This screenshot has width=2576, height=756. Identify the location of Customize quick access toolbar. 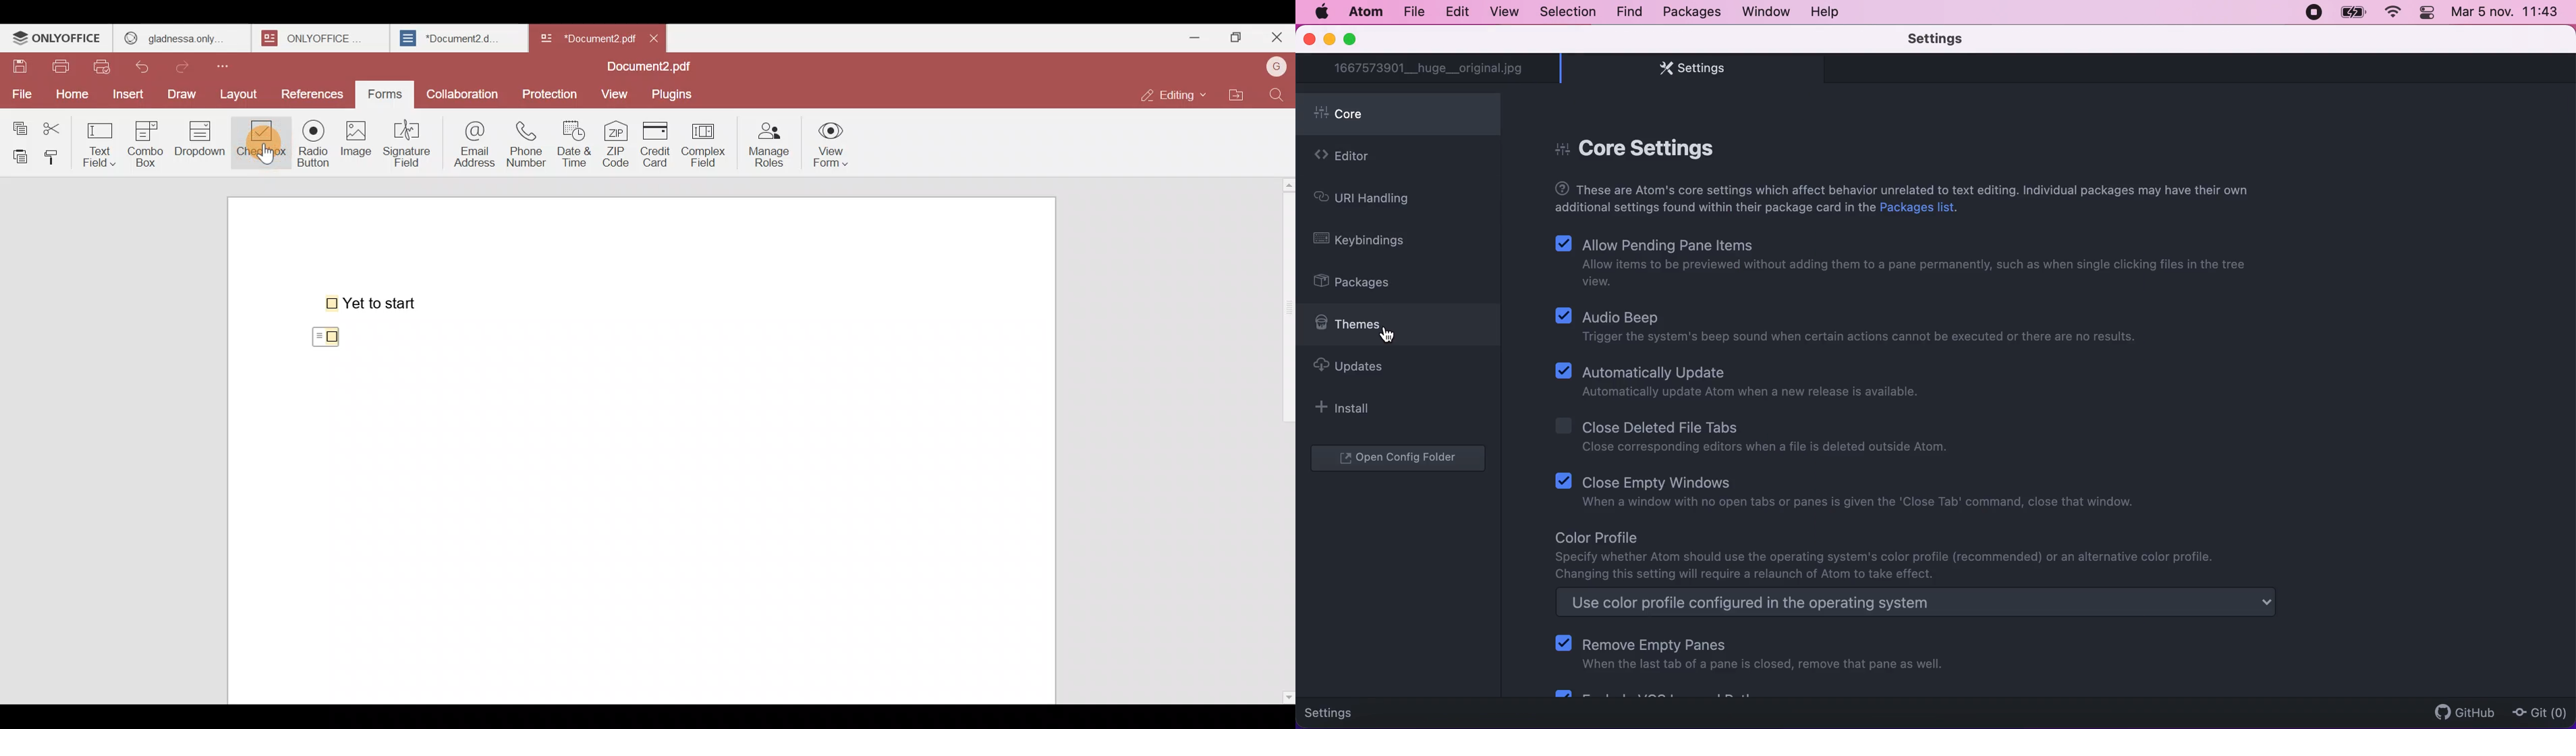
(234, 63).